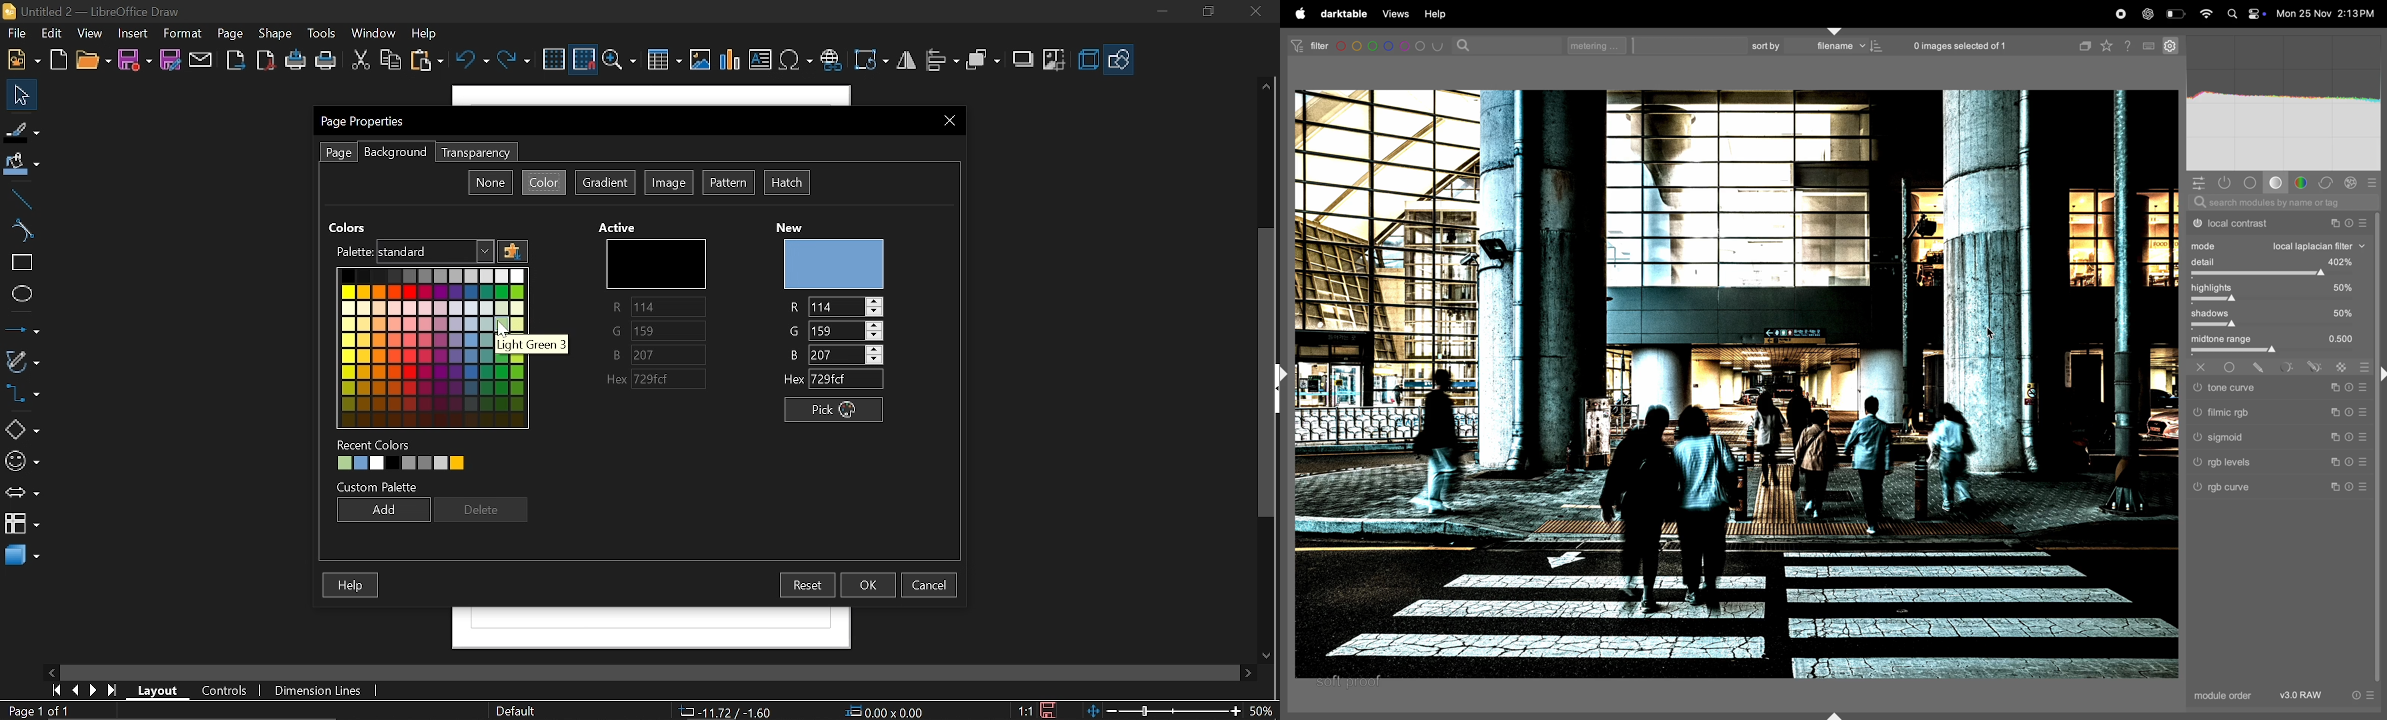 This screenshot has height=728, width=2408. Describe the element at coordinates (2262, 368) in the screenshot. I see `drawn mask` at that location.